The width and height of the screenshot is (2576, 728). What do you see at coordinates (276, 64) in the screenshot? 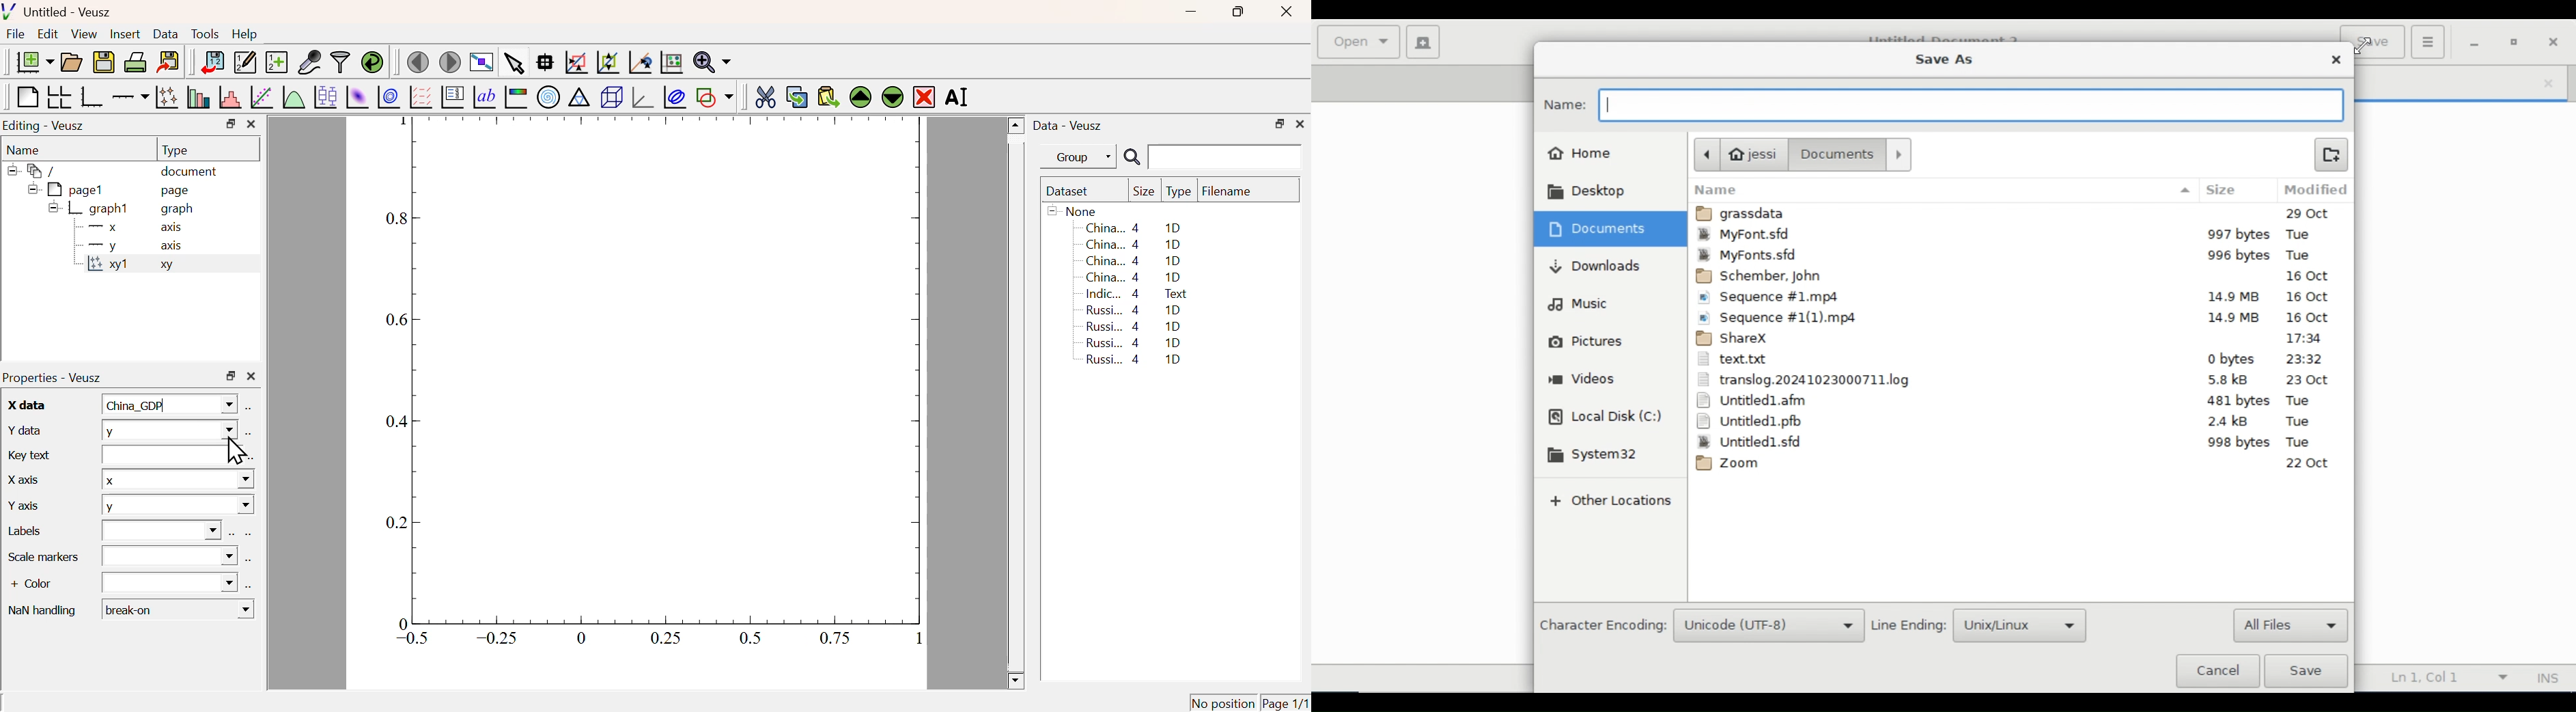
I see `Create new dataset` at bounding box center [276, 64].